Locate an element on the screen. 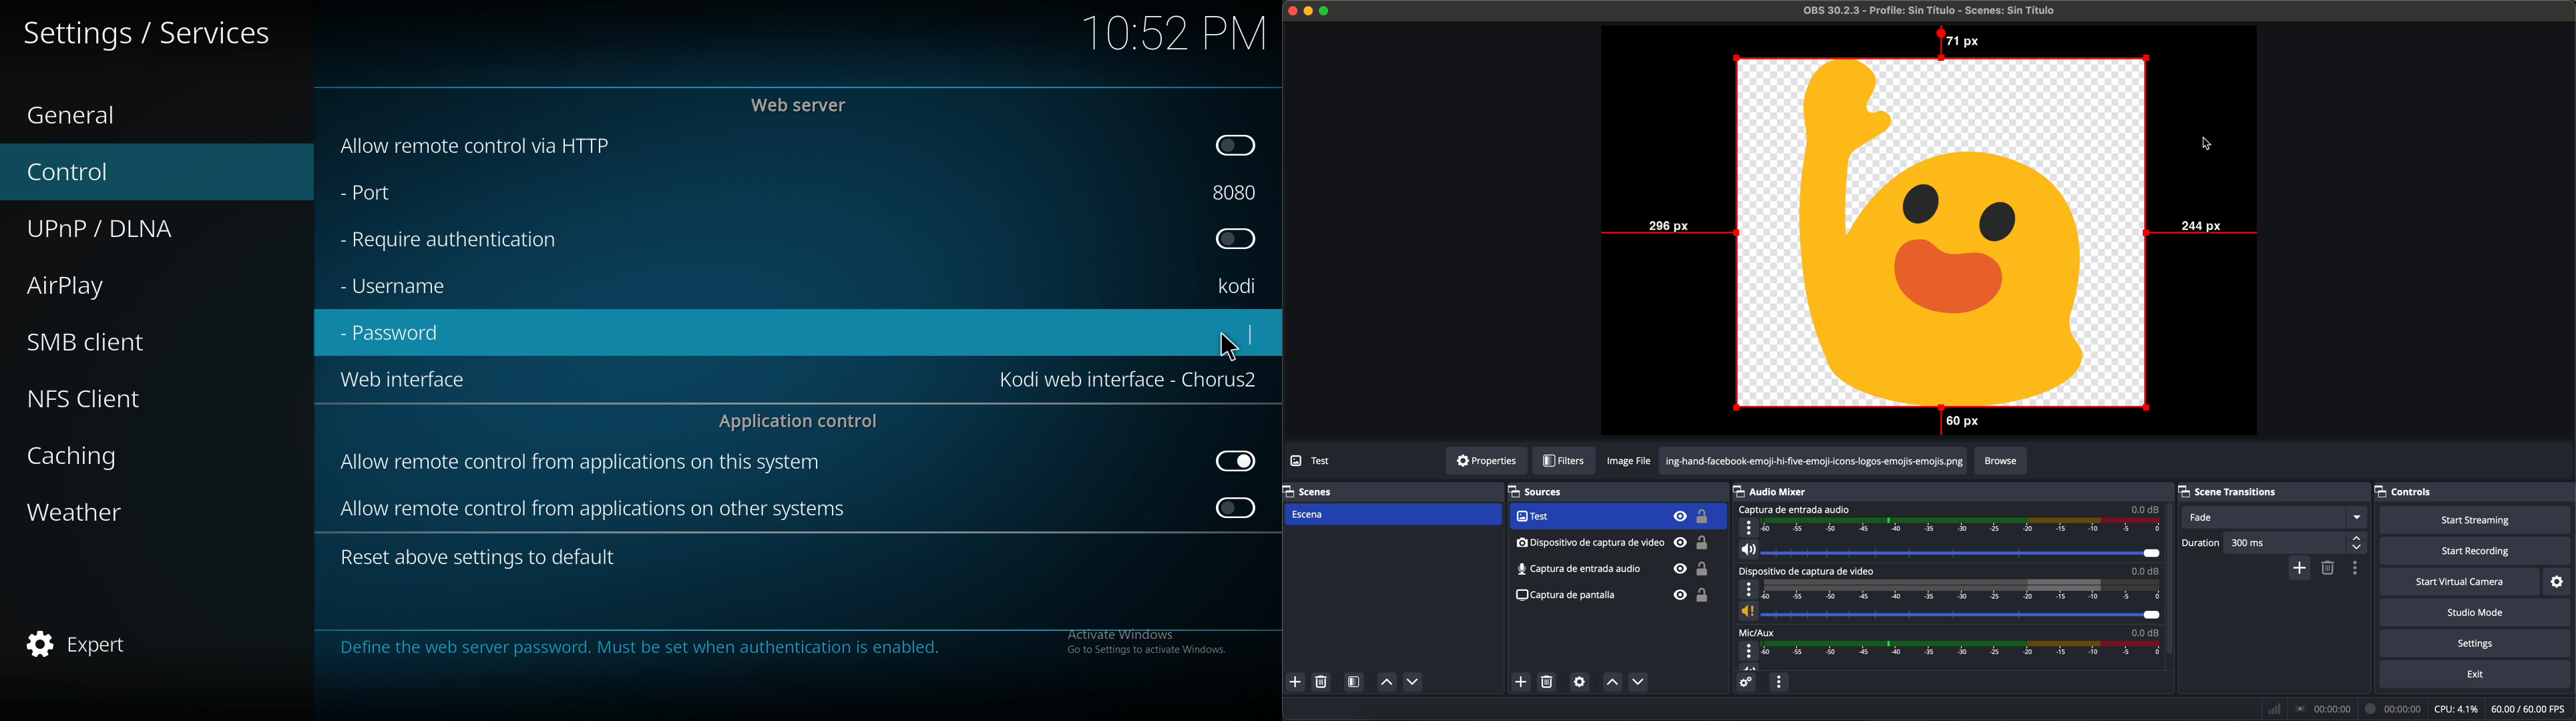  click on add source is located at coordinates (1524, 683).